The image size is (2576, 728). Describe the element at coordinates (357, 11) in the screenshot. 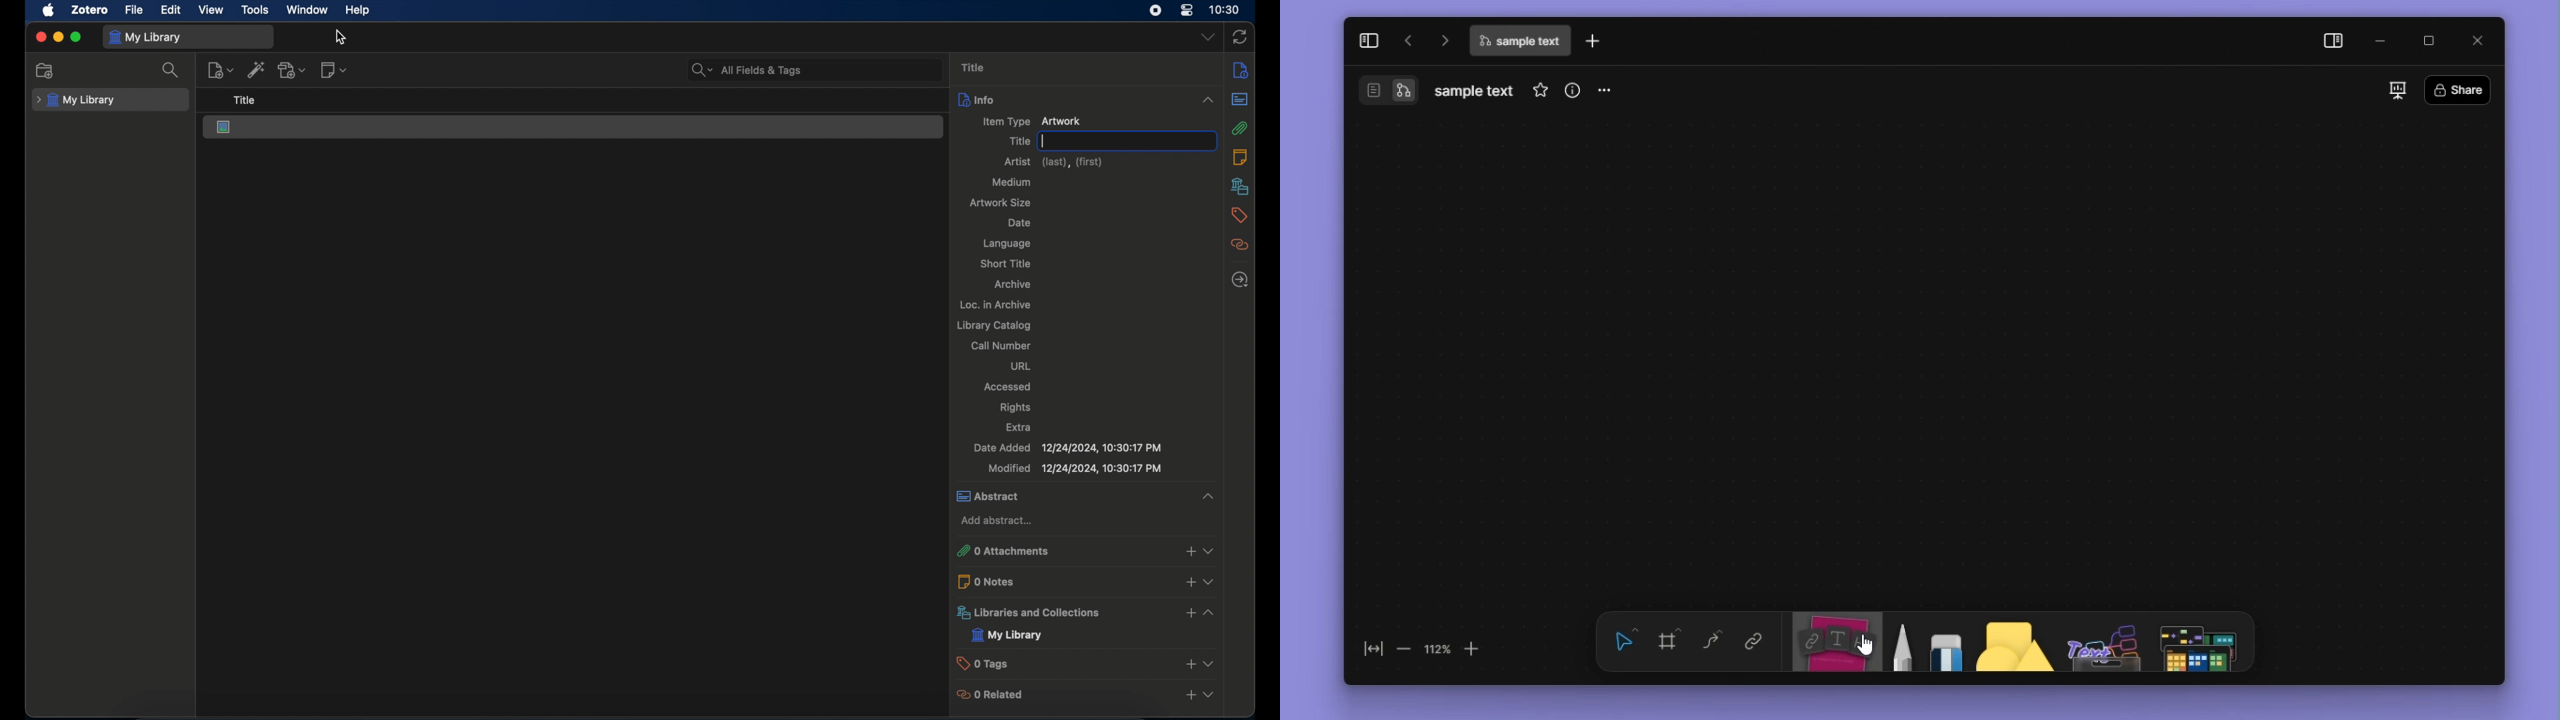

I see `help` at that location.